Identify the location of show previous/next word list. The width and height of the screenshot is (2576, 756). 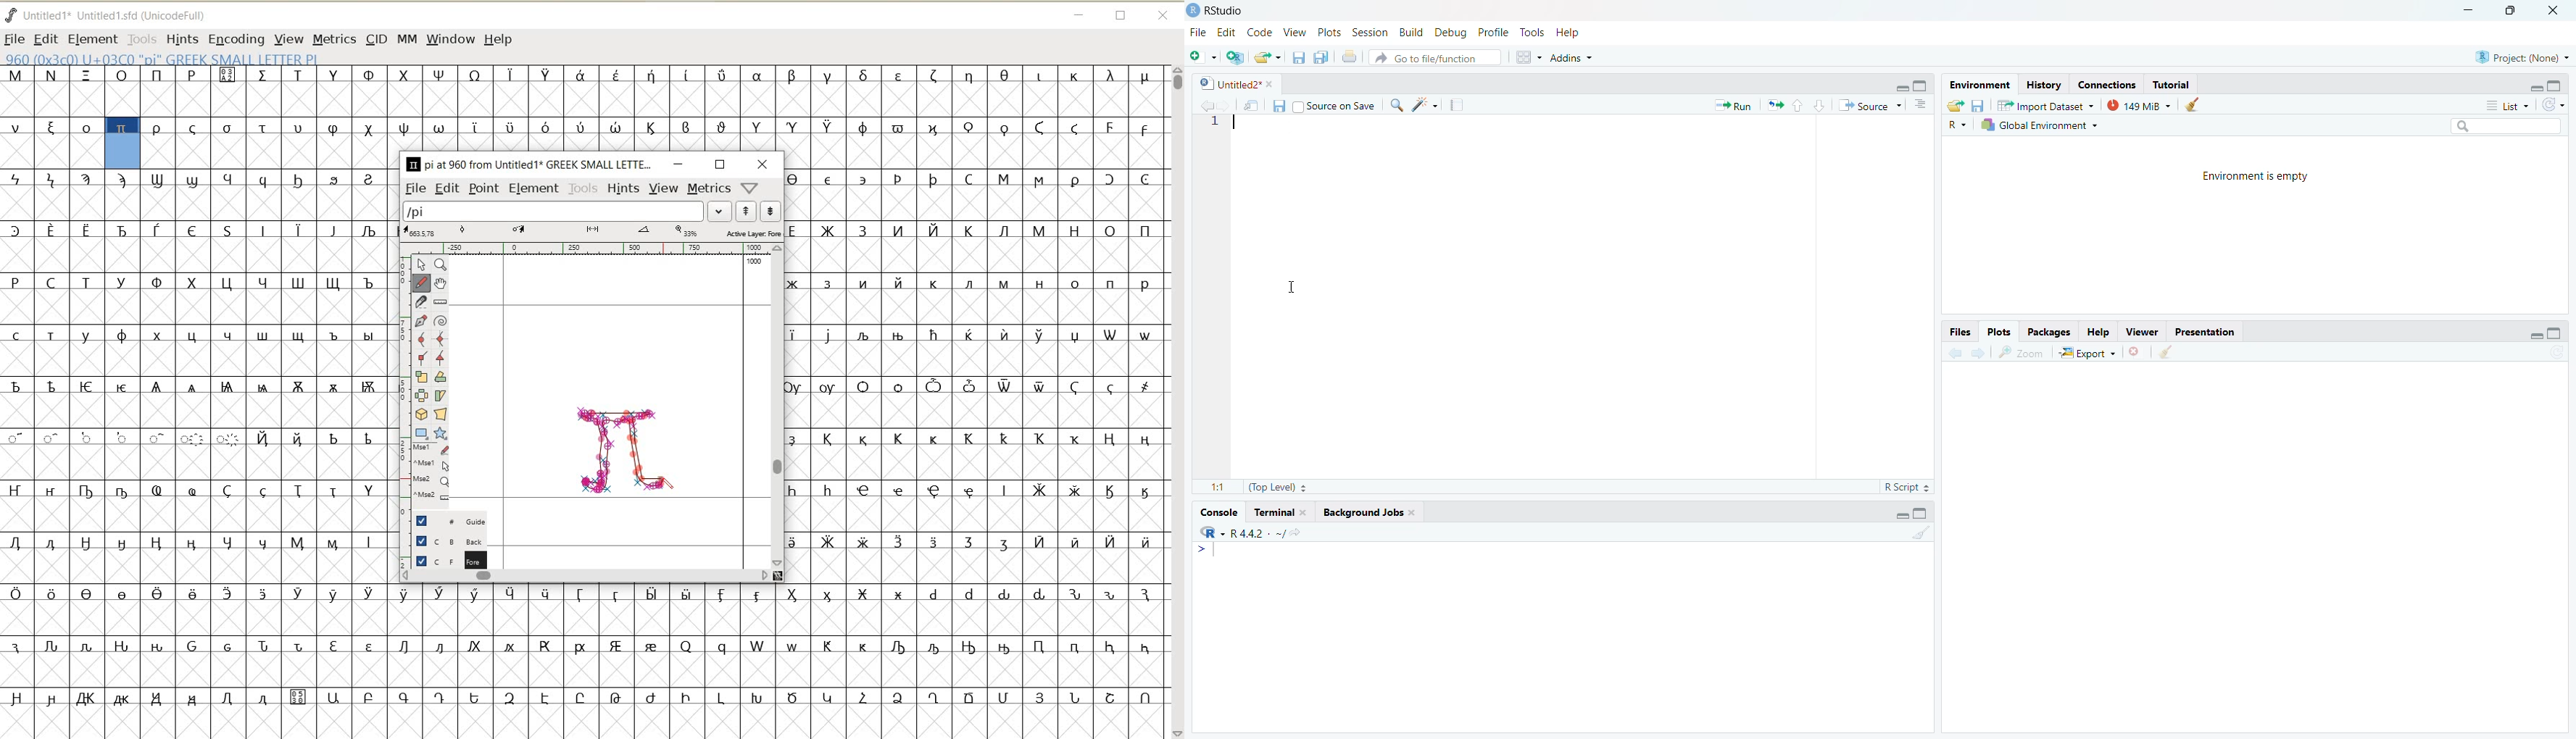
(757, 211).